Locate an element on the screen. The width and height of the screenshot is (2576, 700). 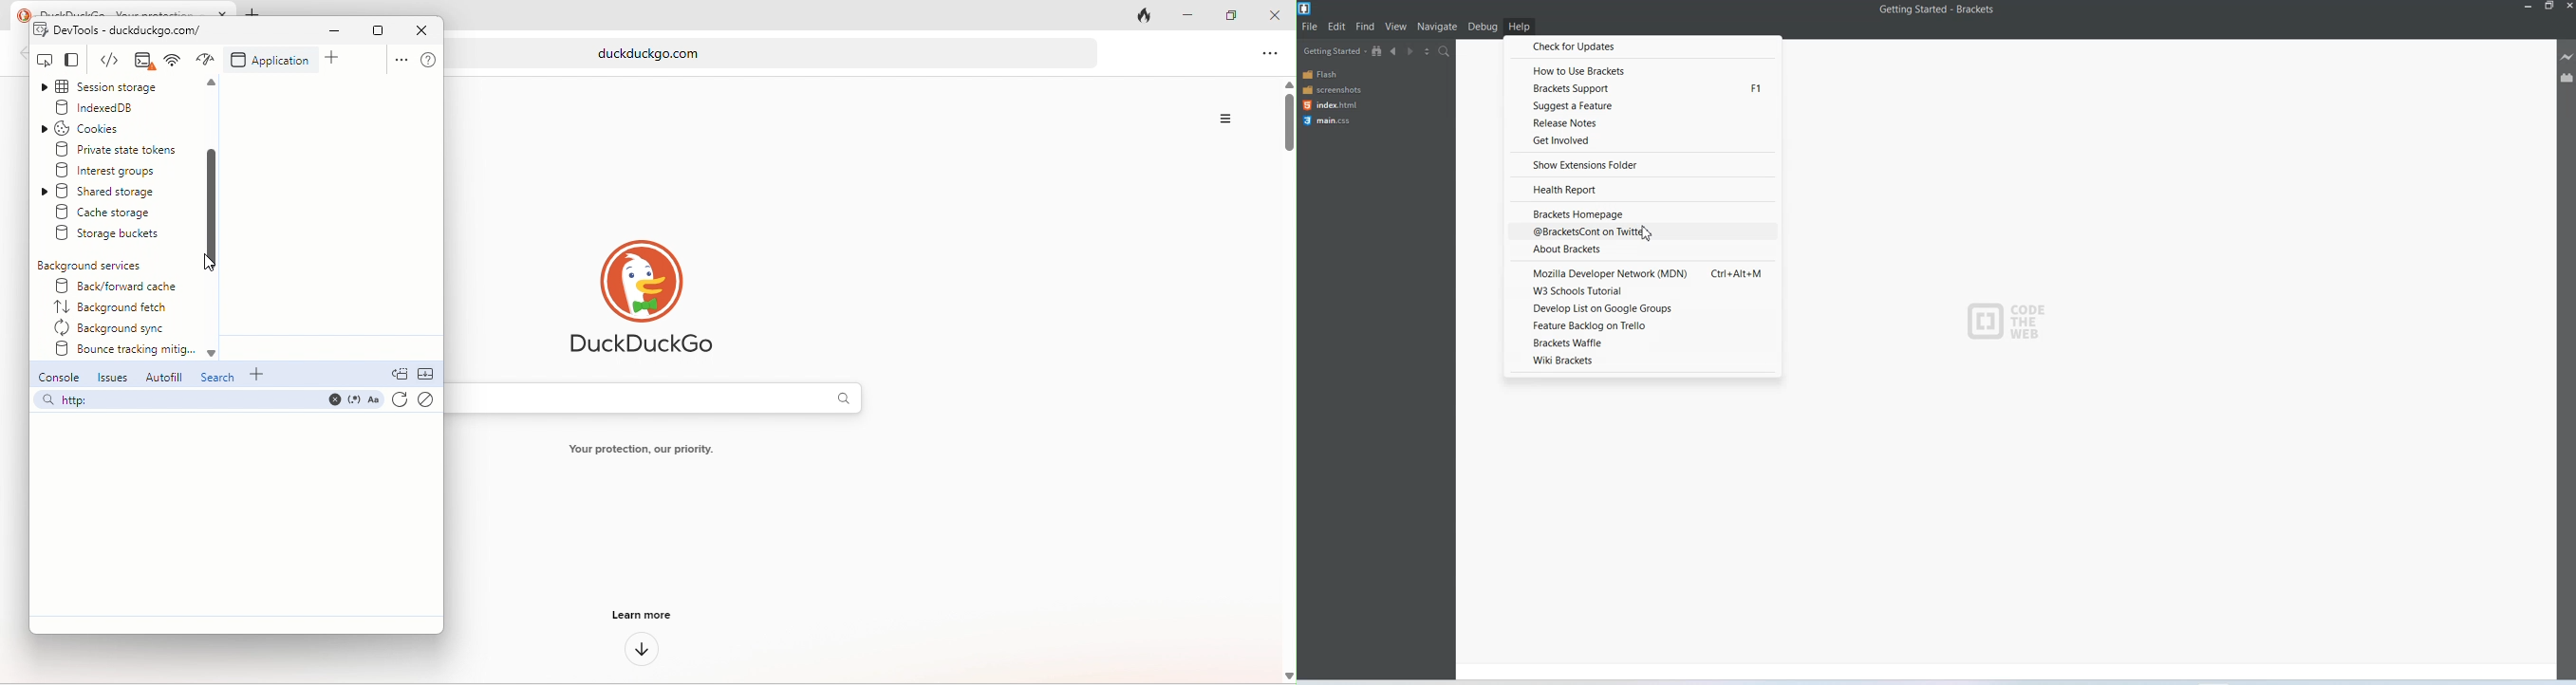
Show in file Tree is located at coordinates (1378, 51).